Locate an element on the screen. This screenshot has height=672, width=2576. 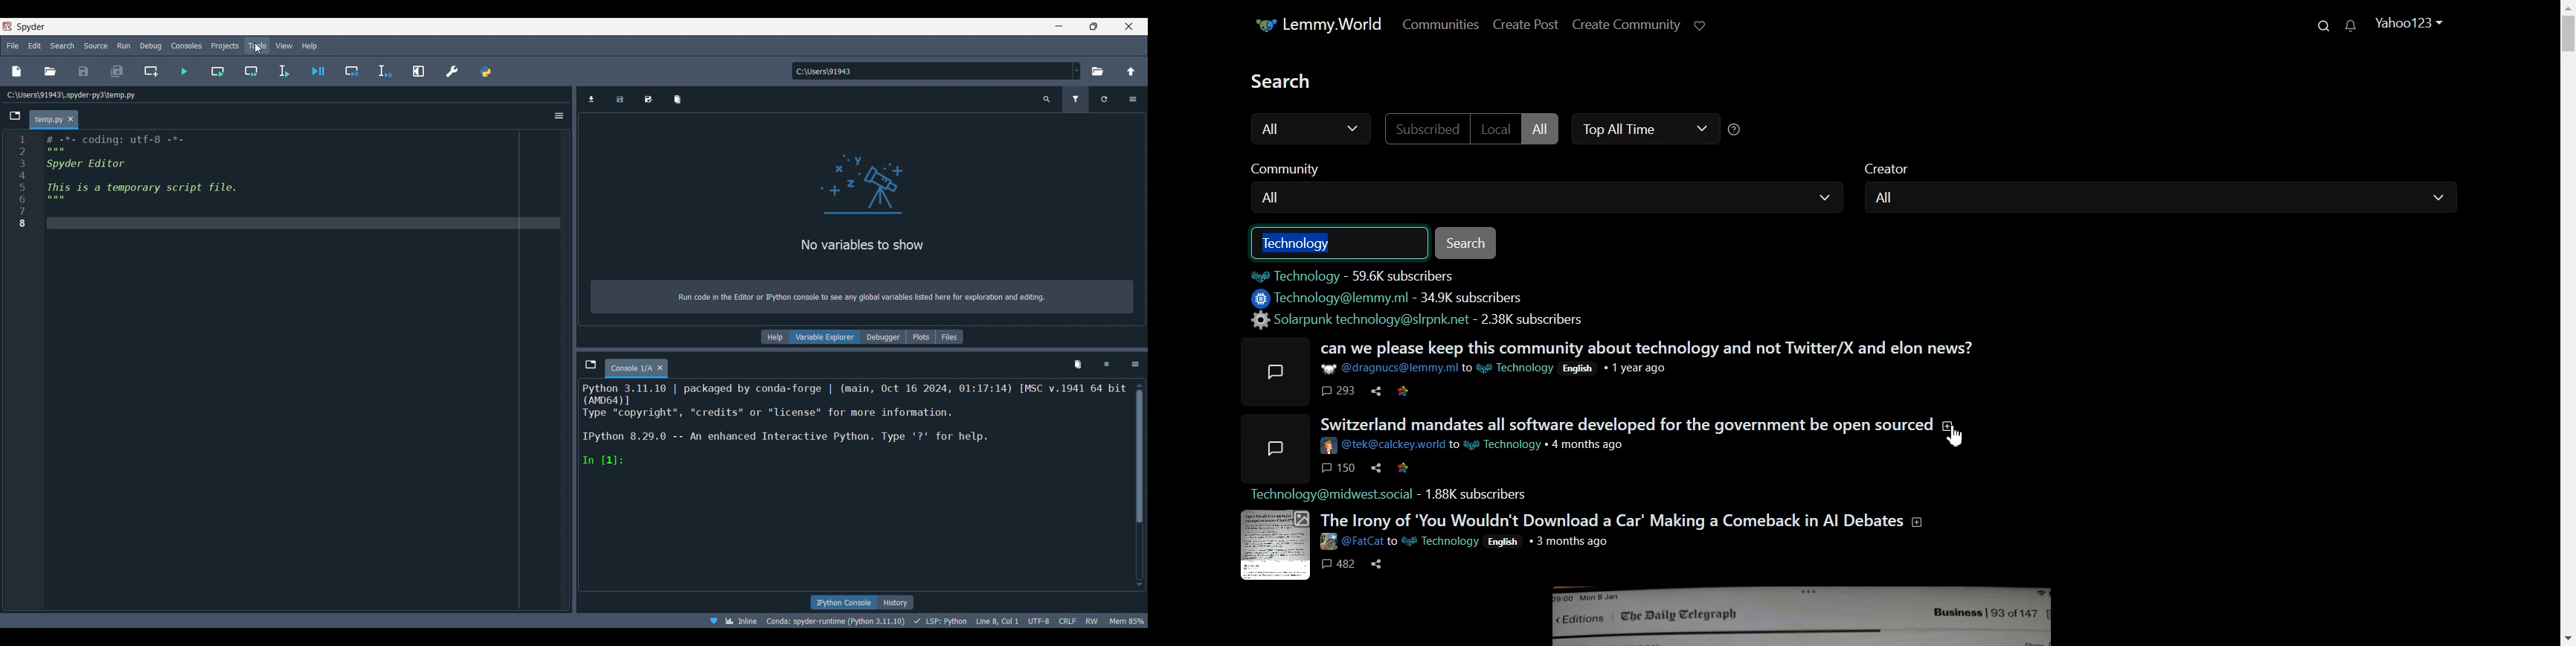
Vertical slide bar is located at coordinates (1139, 485).